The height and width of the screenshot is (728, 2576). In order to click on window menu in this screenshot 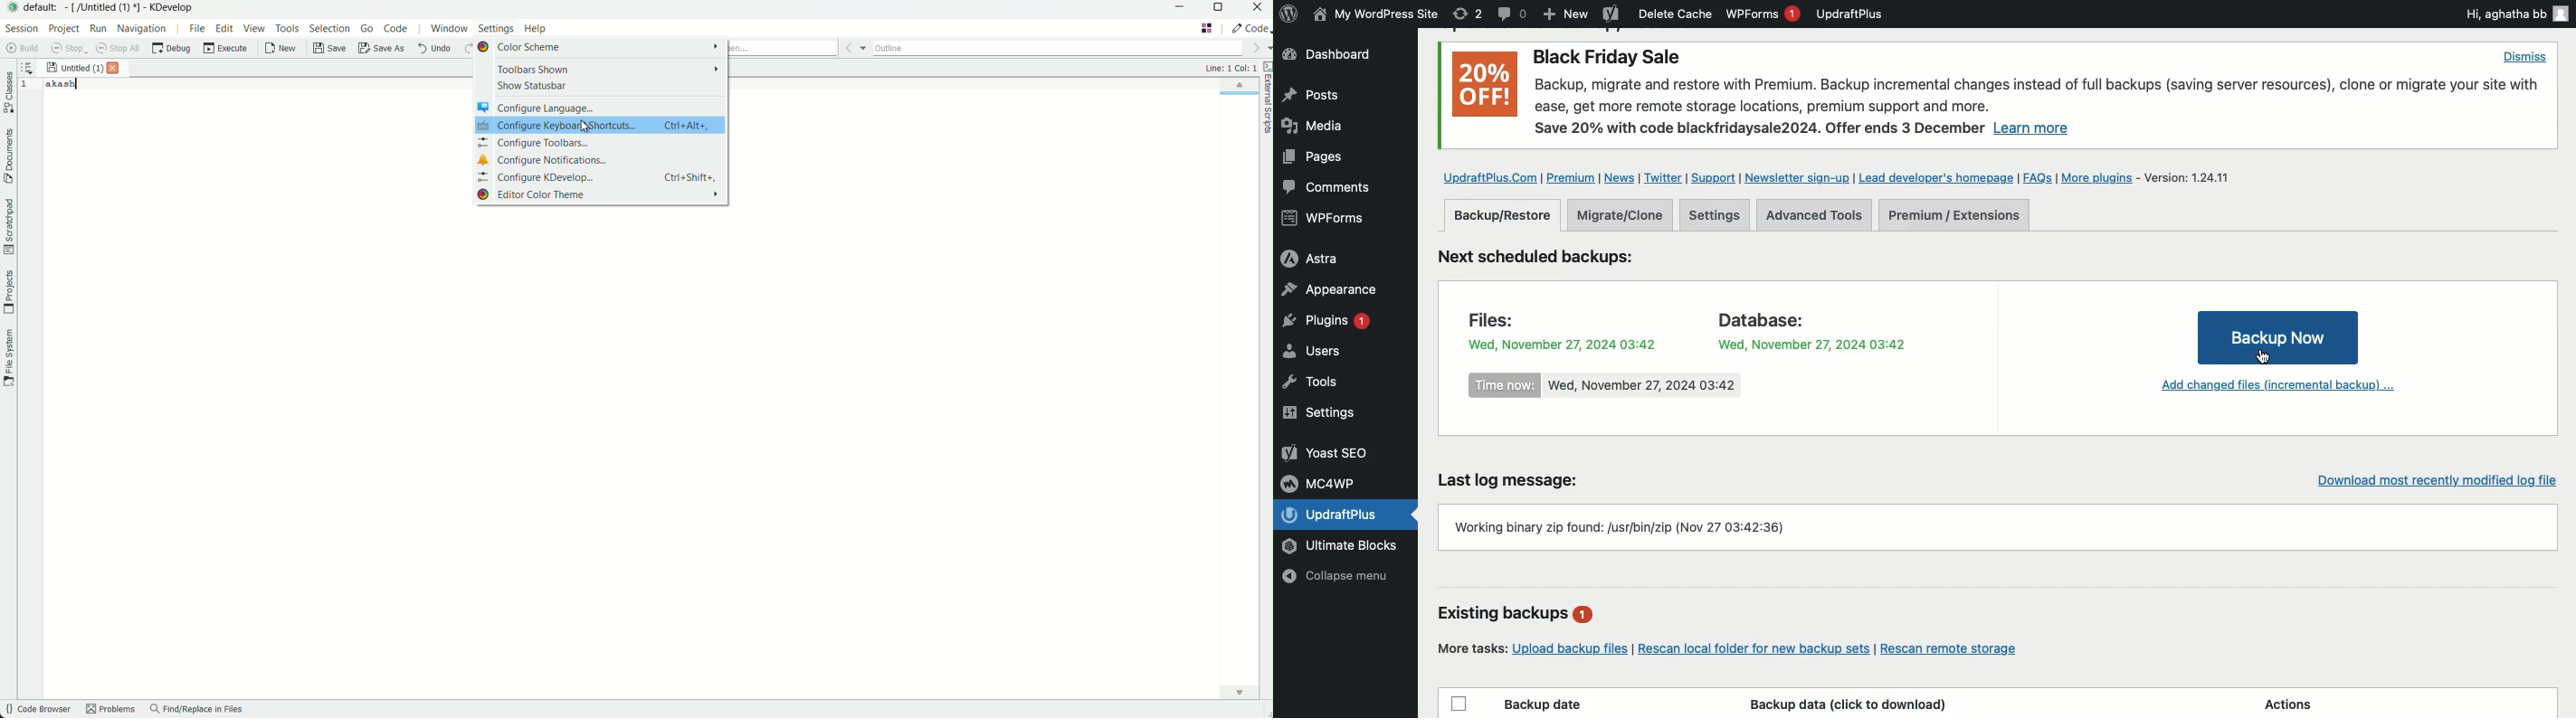, I will do `click(449, 31)`.